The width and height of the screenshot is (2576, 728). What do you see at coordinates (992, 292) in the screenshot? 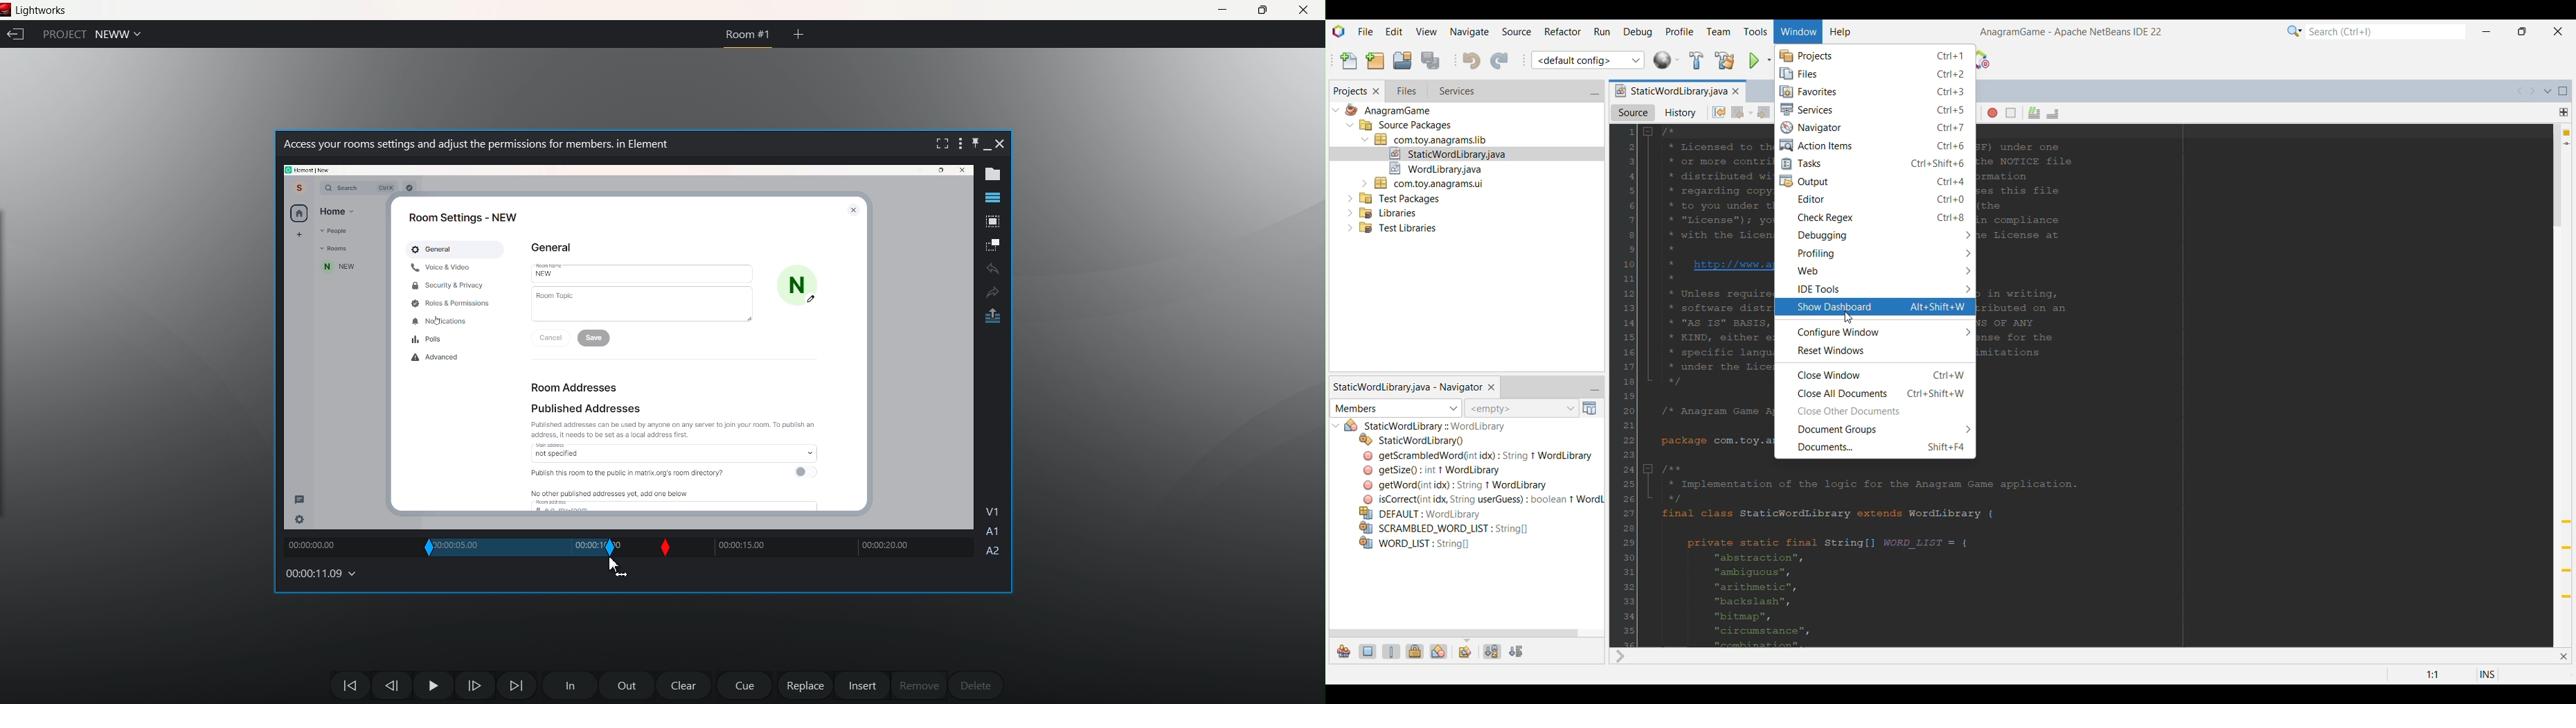
I see `Redo` at bounding box center [992, 292].